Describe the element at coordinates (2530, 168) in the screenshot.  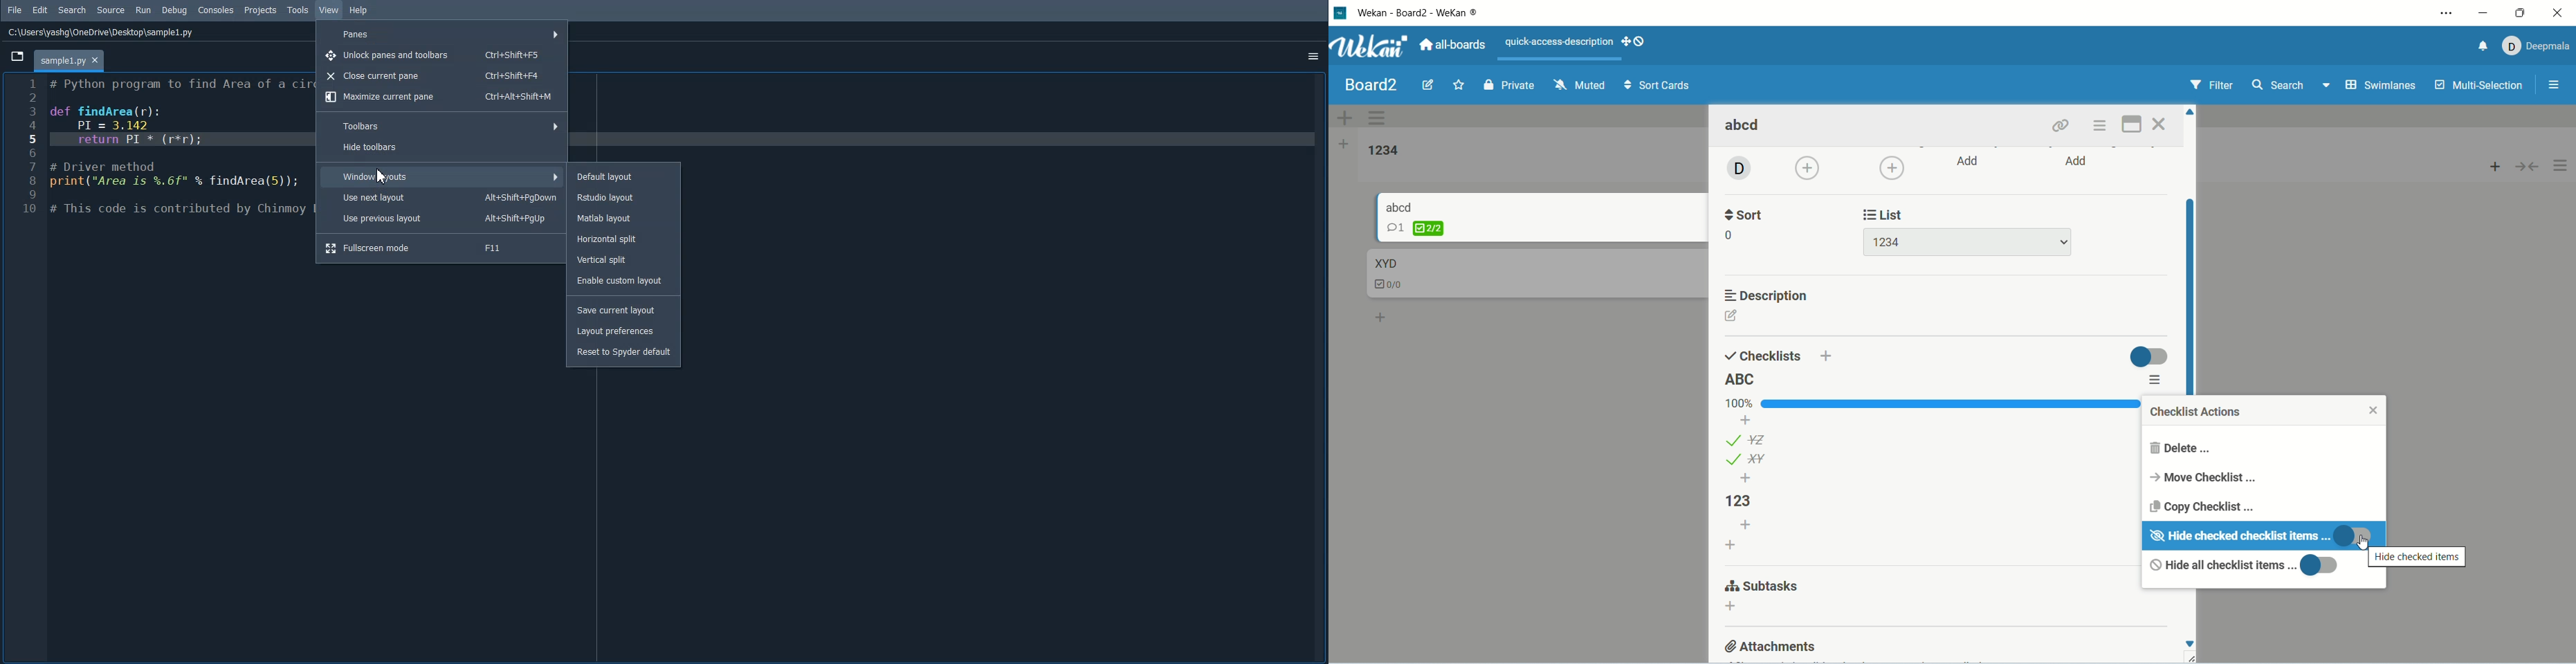
I see `collapse` at that location.